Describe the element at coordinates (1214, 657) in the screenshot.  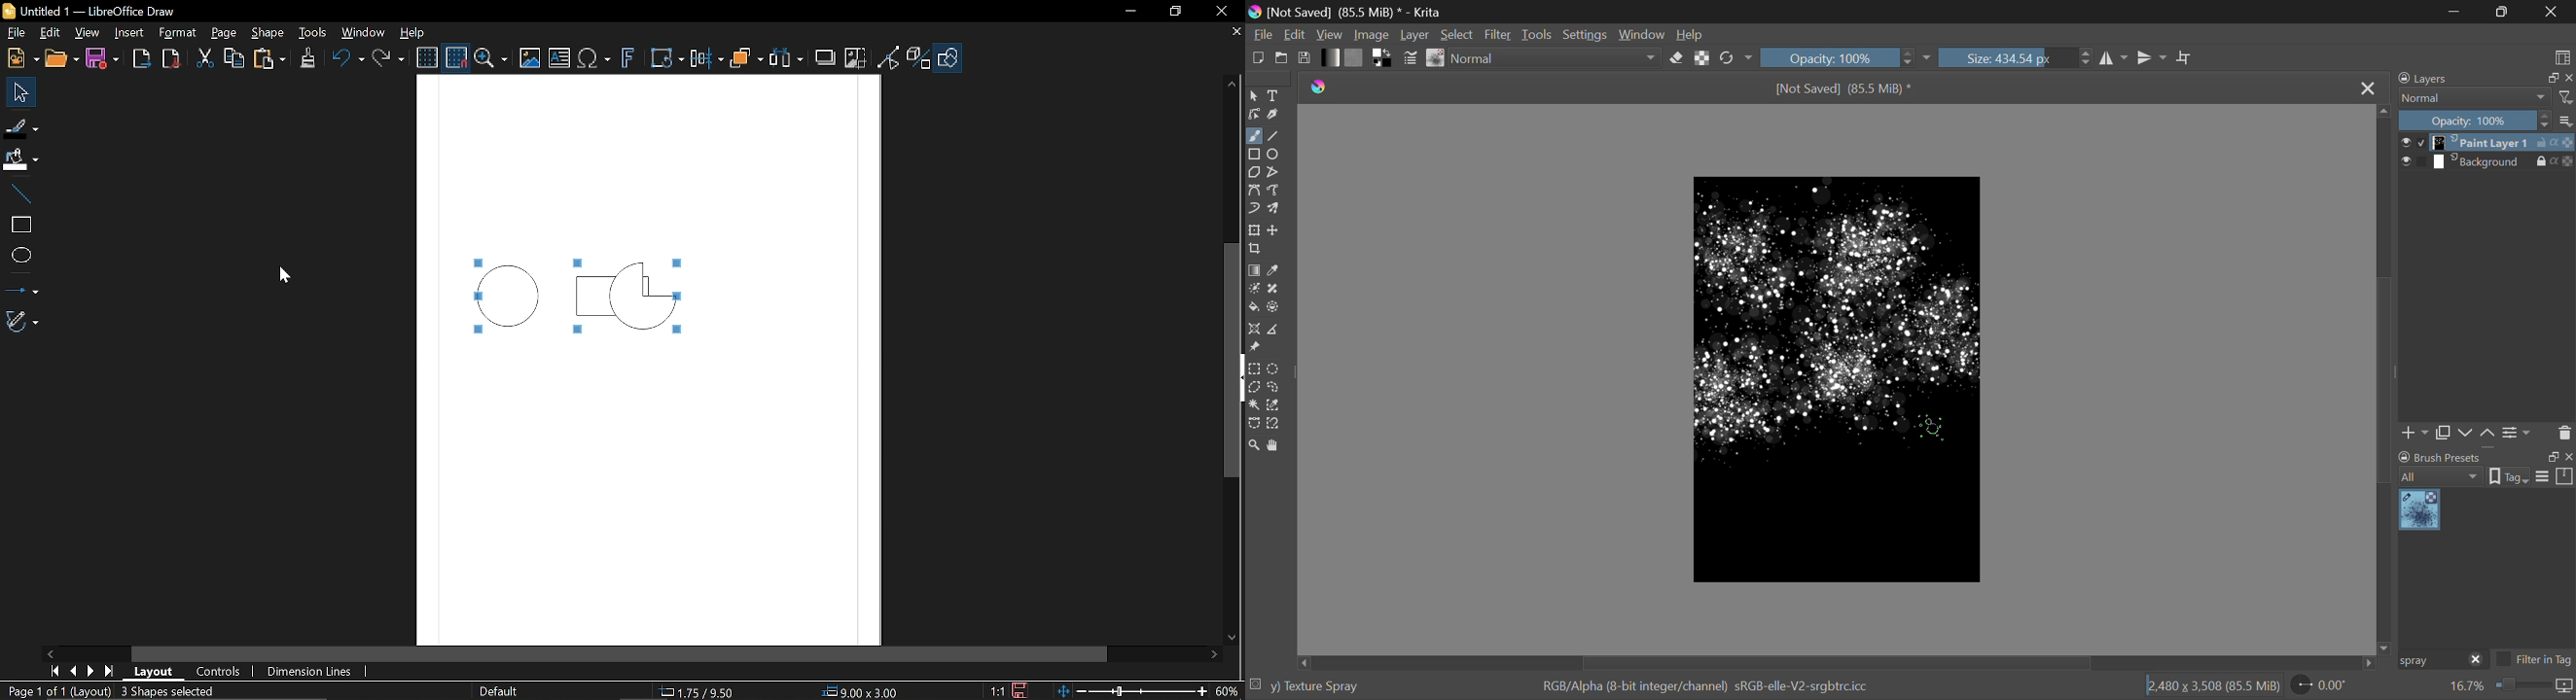
I see `Move right` at that location.